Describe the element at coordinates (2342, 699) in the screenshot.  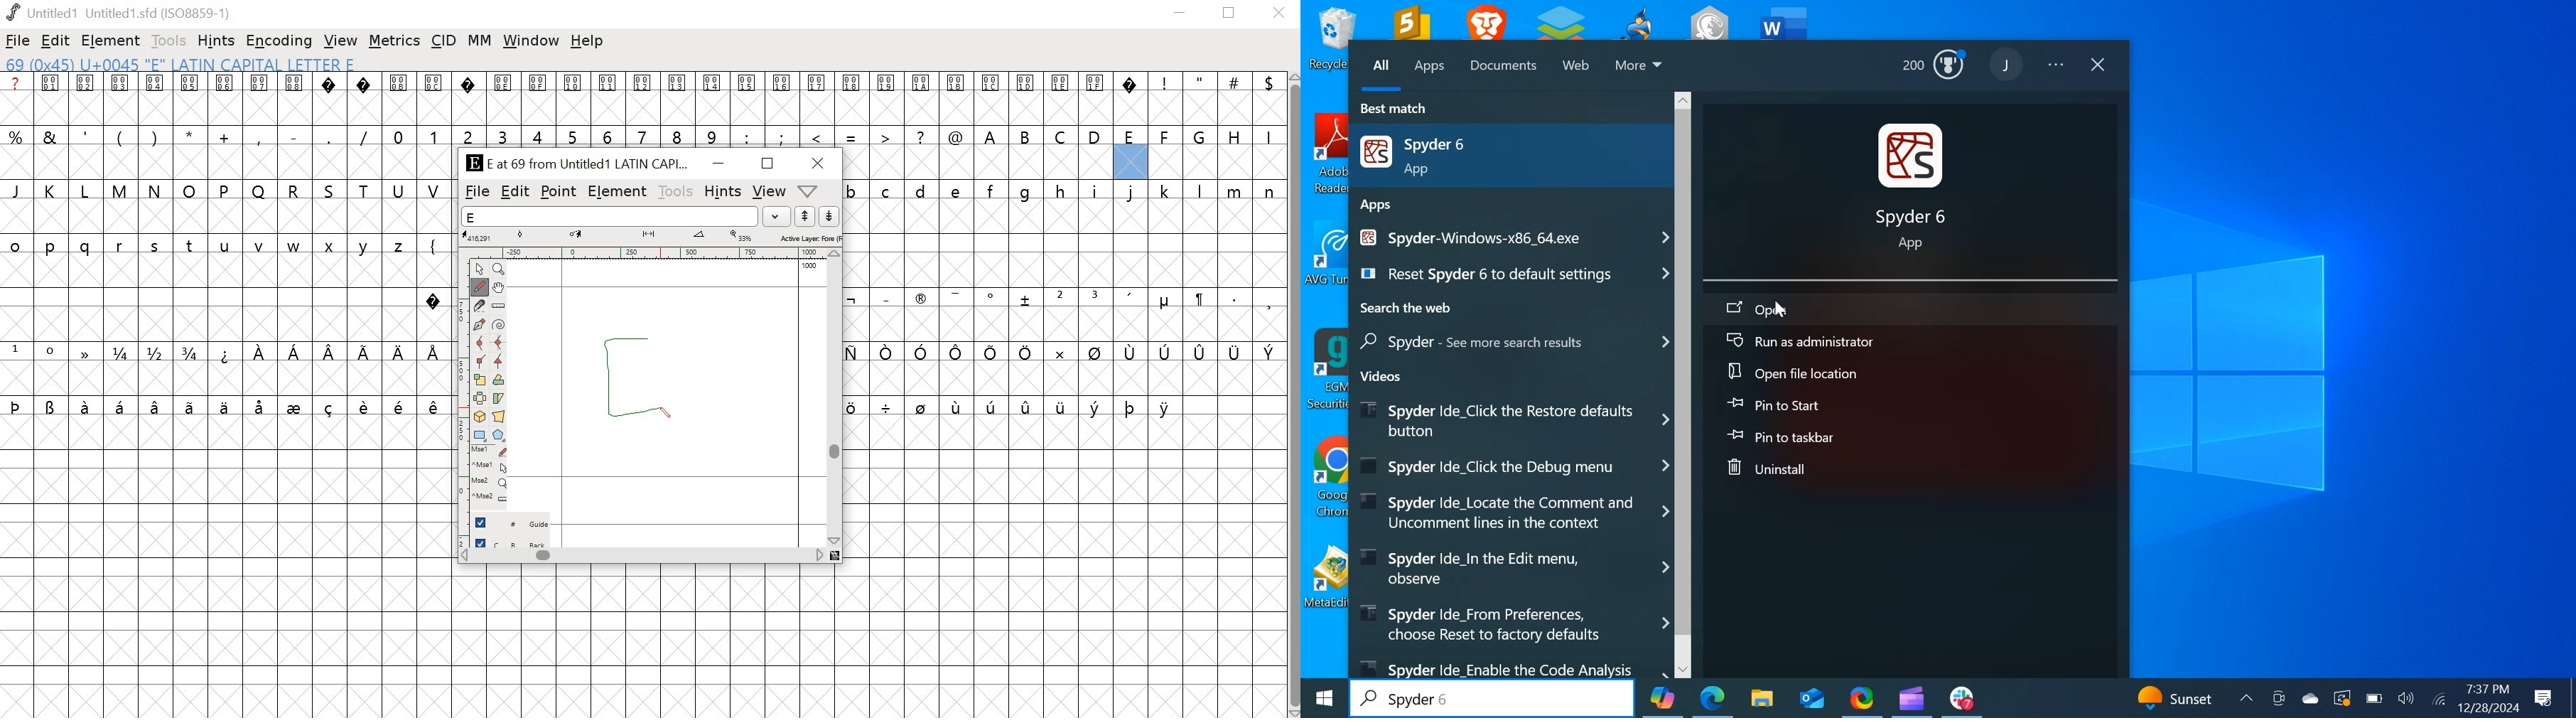
I see `Restart Update` at that location.